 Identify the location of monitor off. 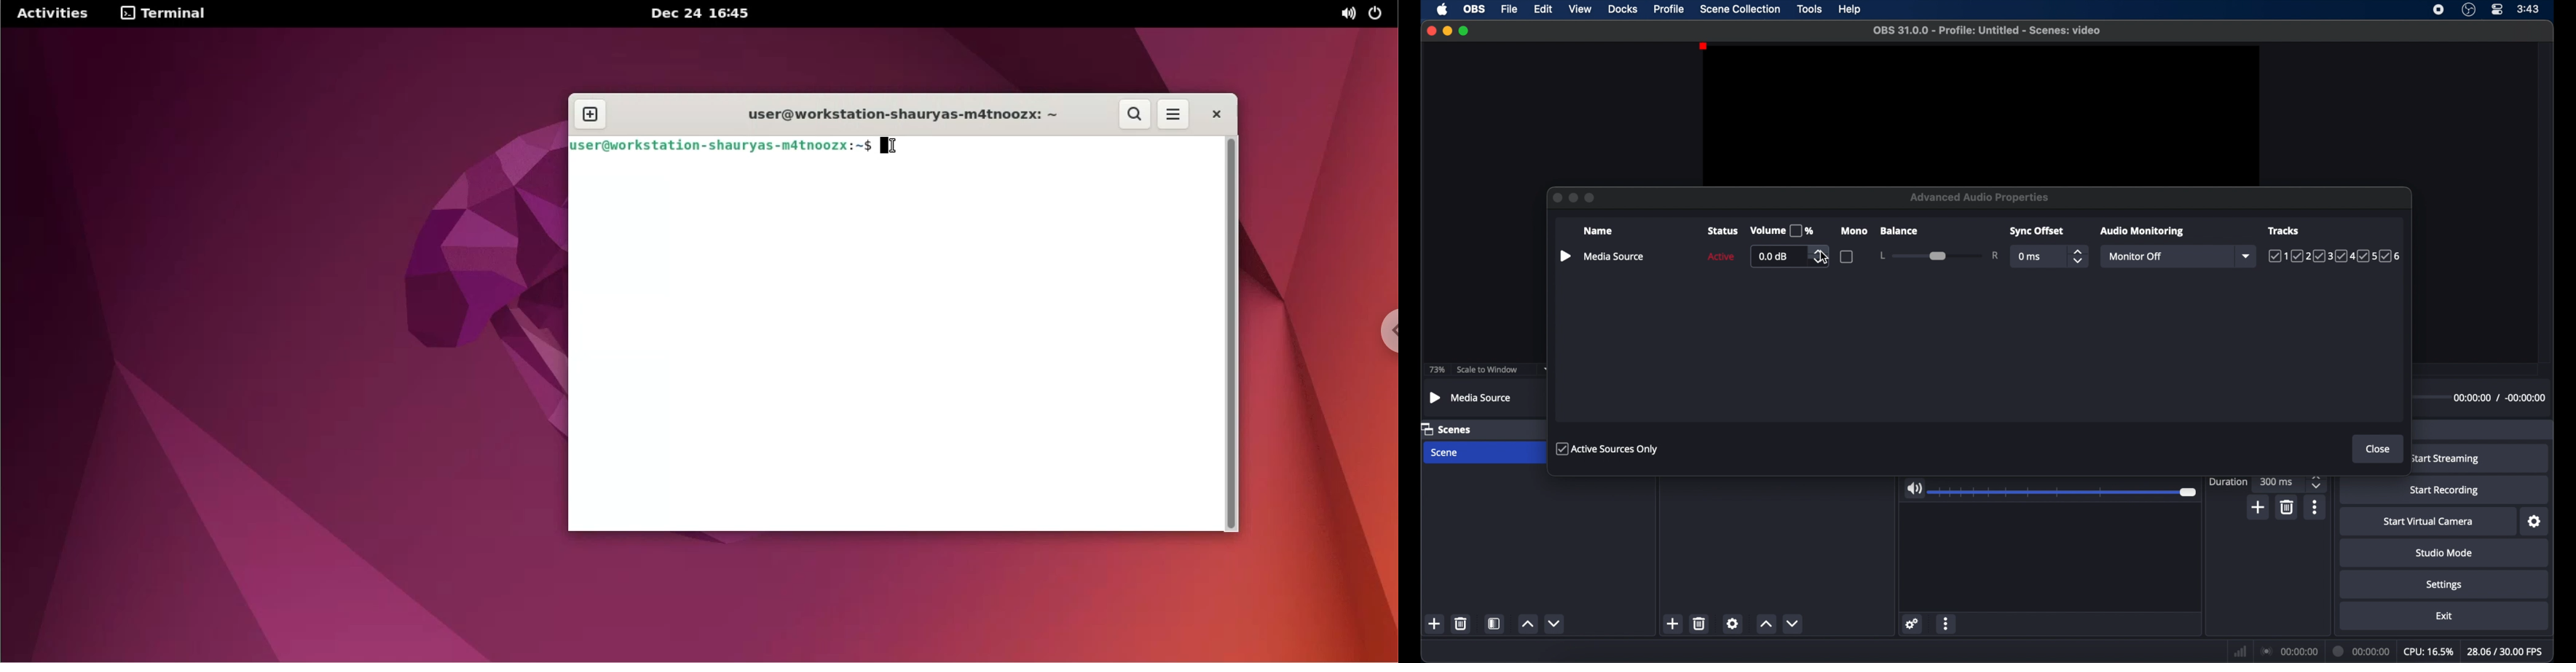
(2135, 257).